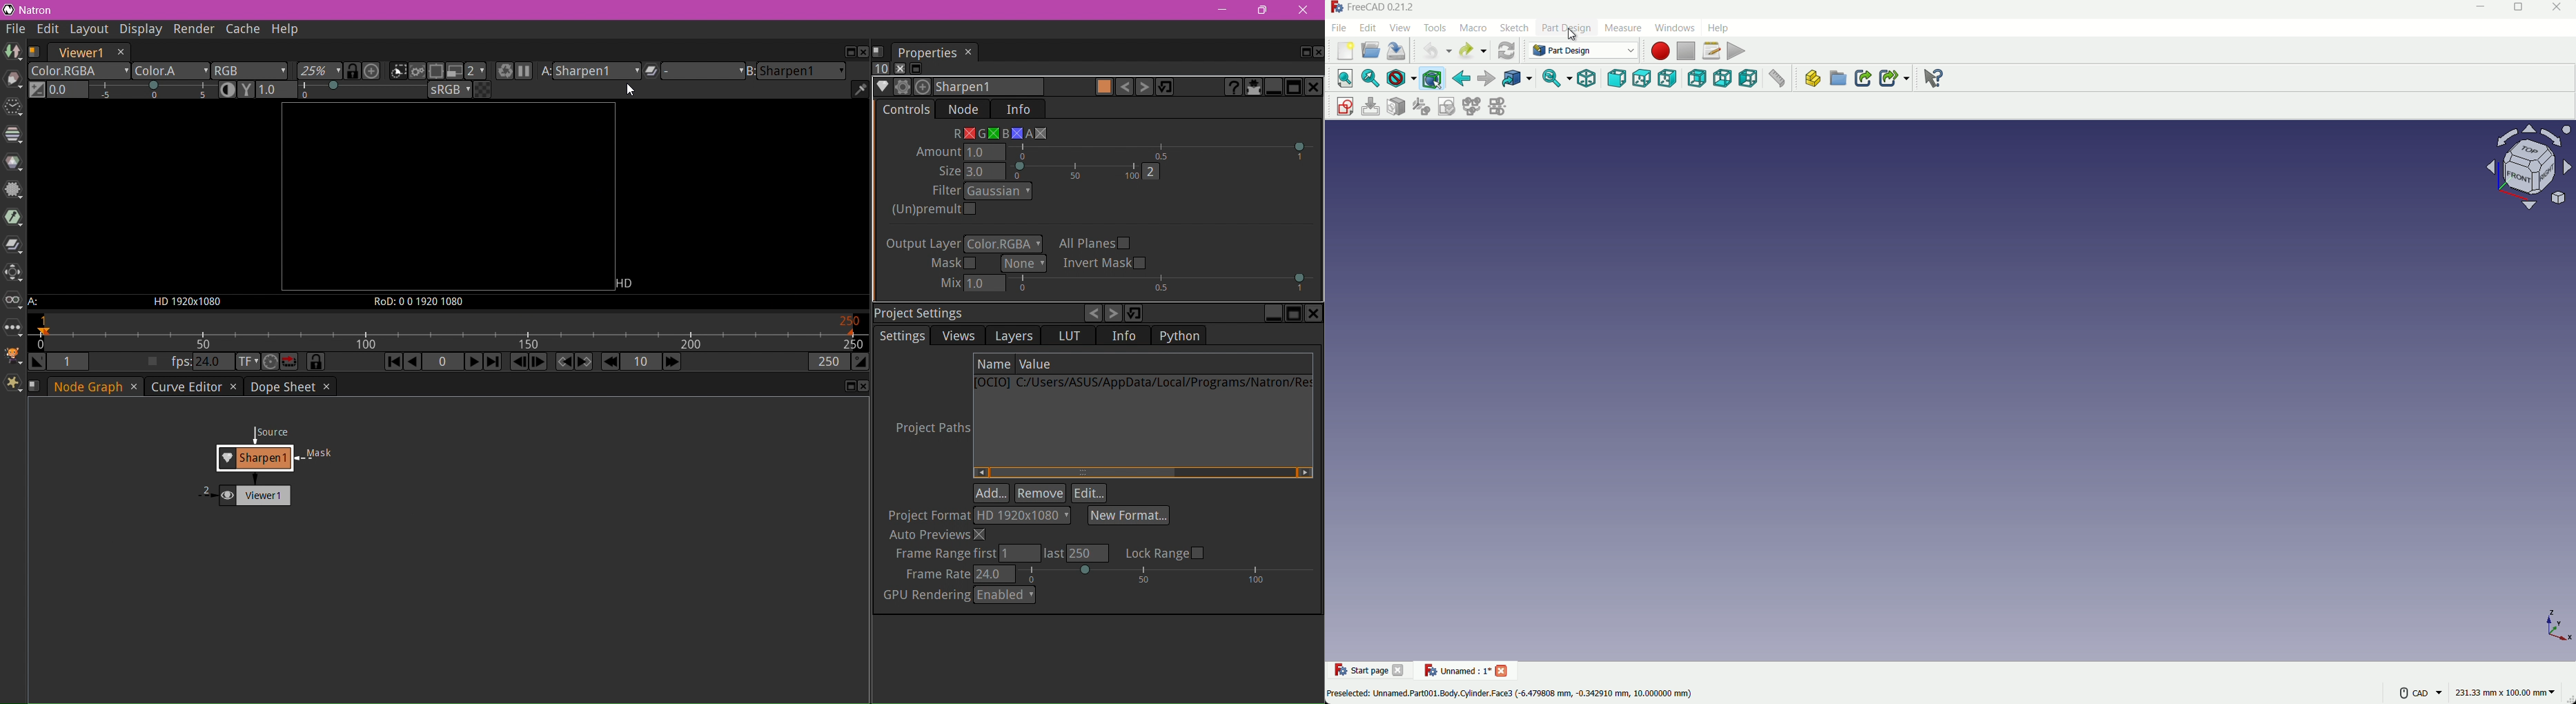 The height and width of the screenshot is (728, 2576). Describe the element at coordinates (1487, 78) in the screenshot. I see `forward` at that location.